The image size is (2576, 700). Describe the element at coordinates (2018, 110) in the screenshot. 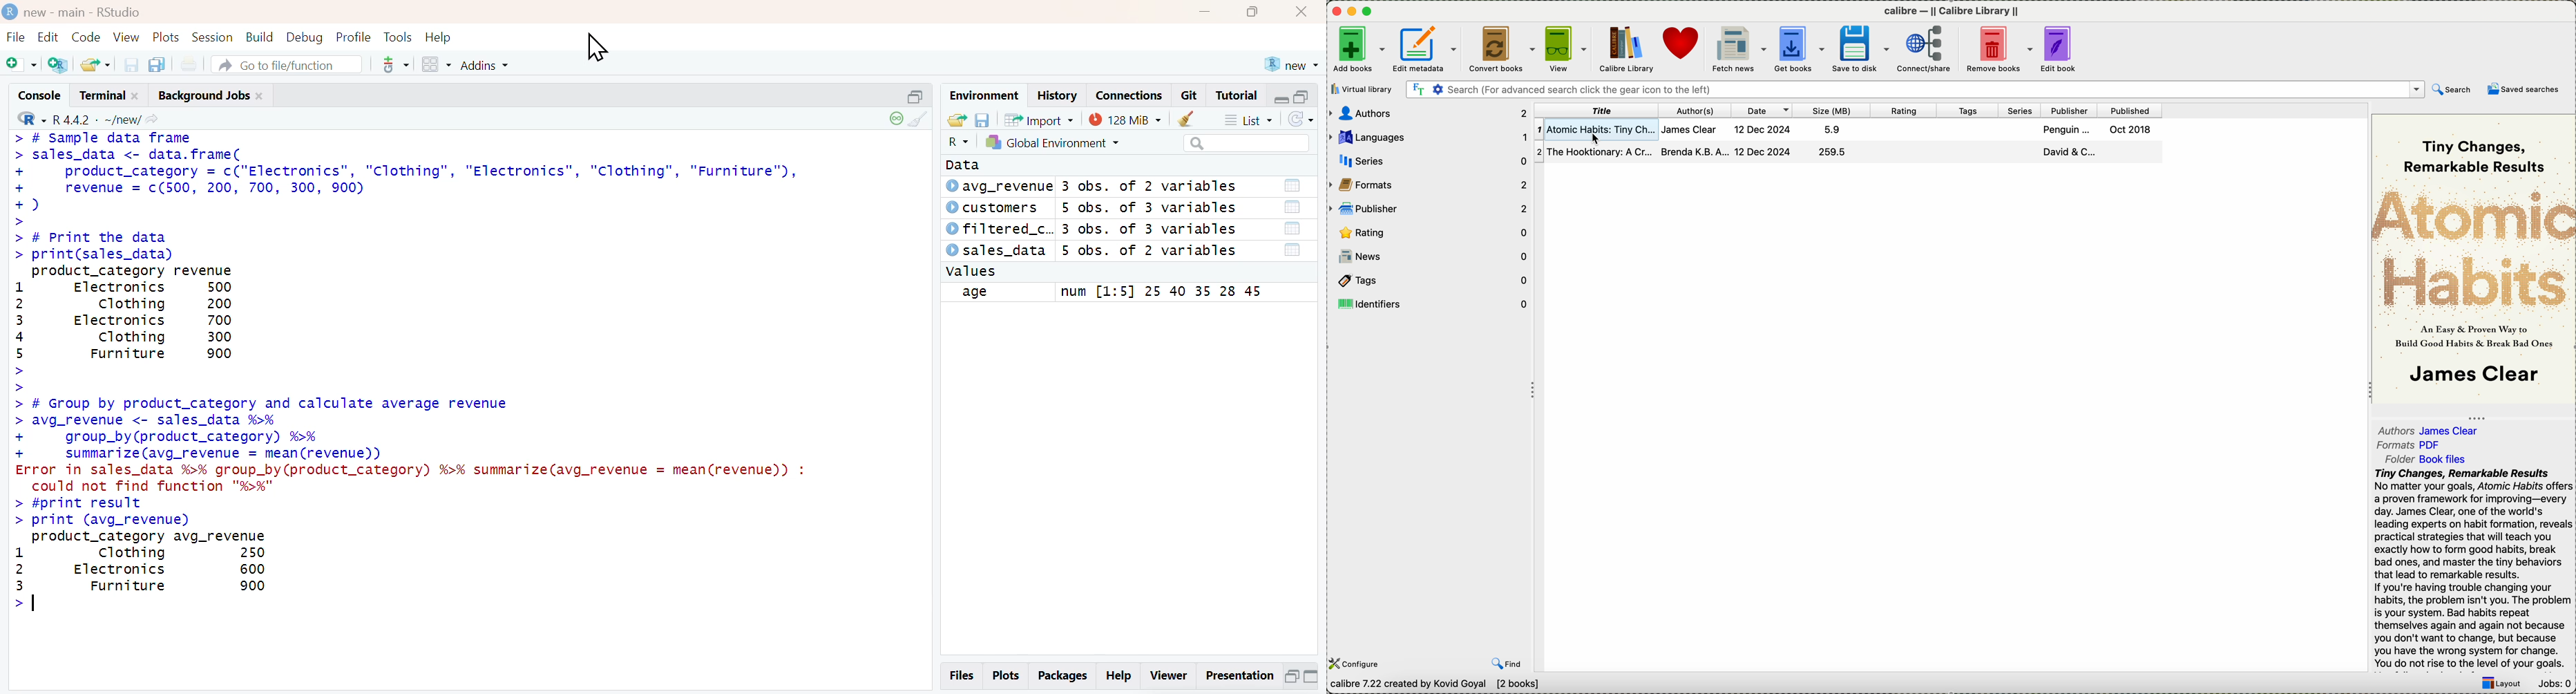

I see `series` at that location.